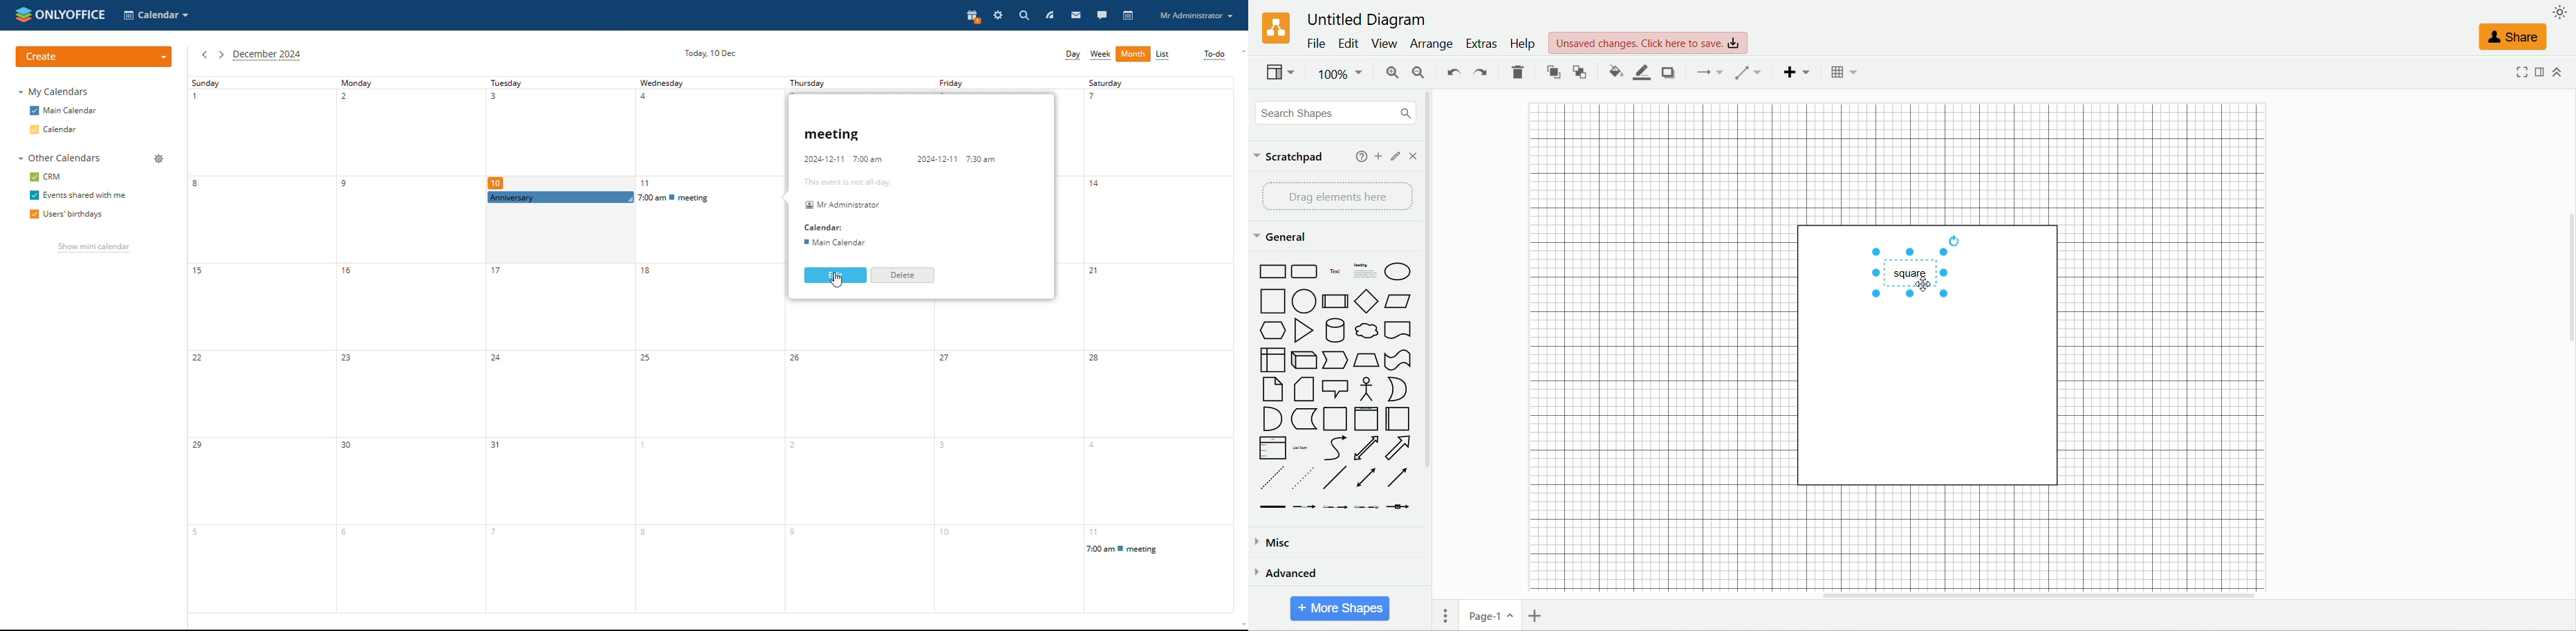 This screenshot has width=2576, height=644. I want to click on list view, so click(1163, 55).